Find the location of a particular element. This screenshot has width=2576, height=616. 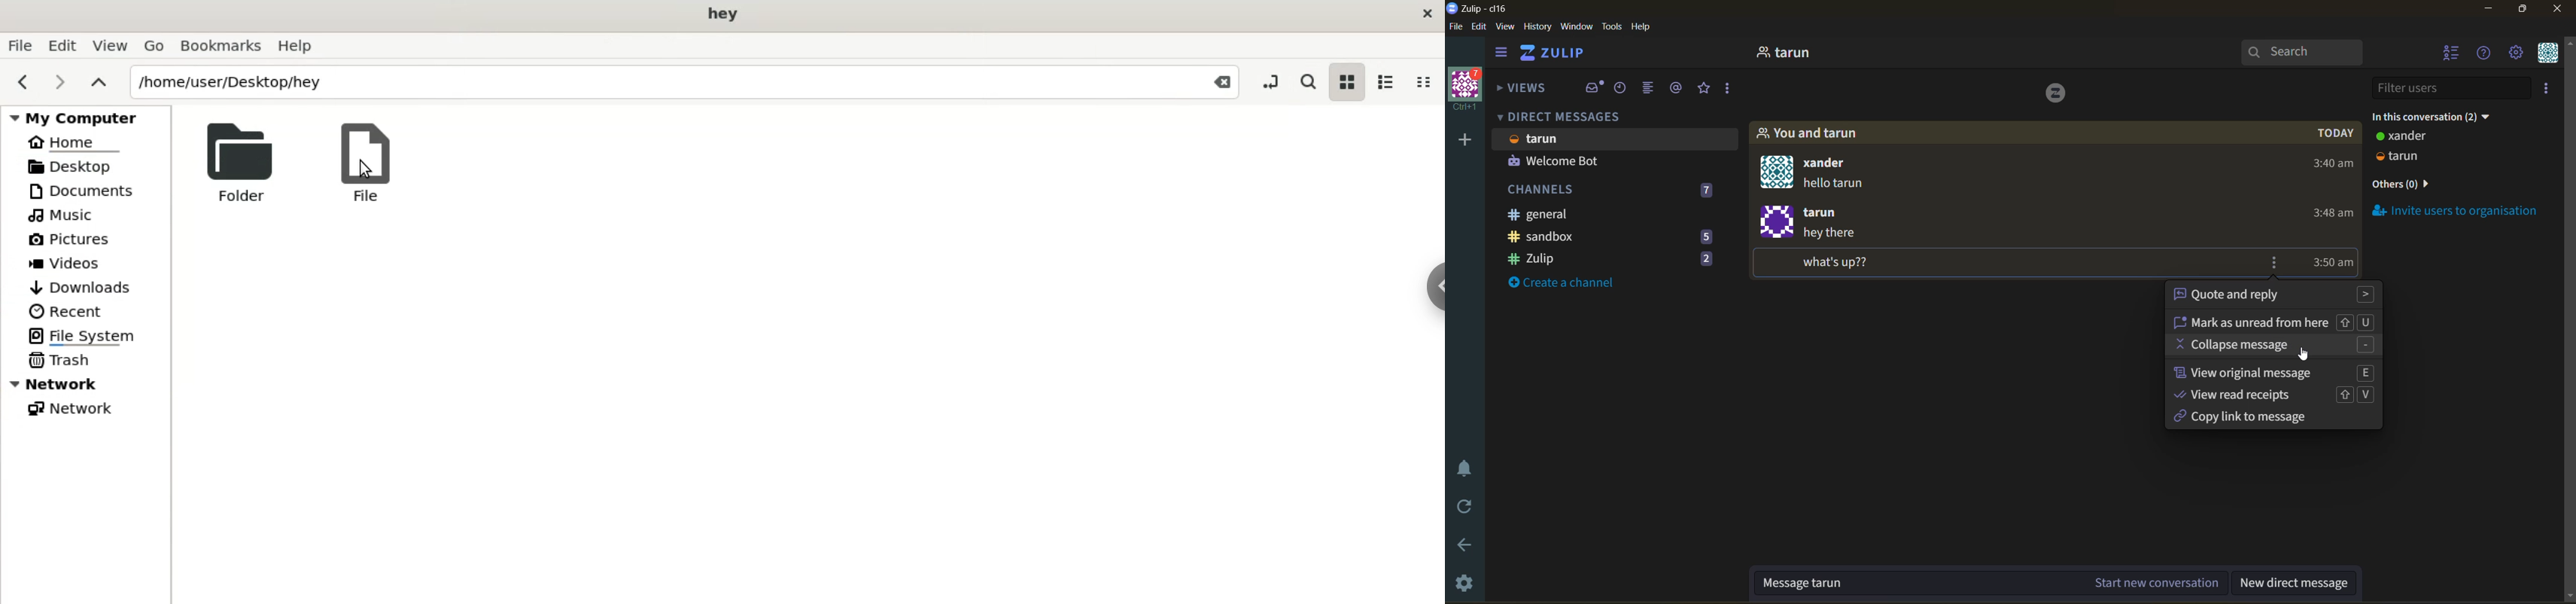

personal menu is located at coordinates (2548, 54).